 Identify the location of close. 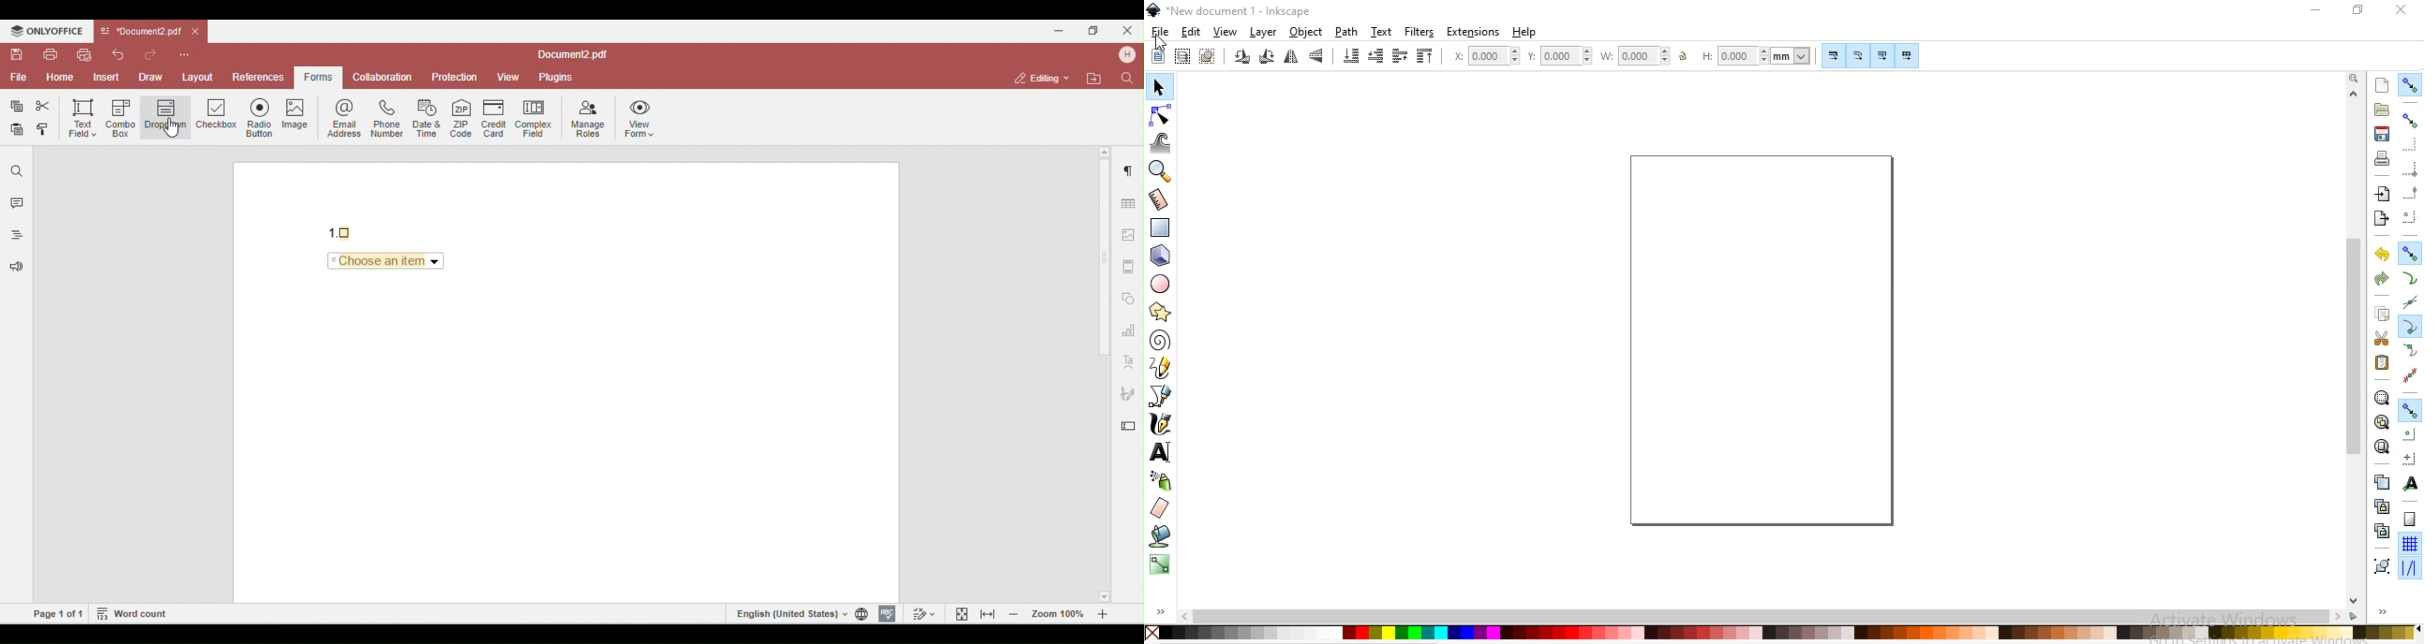
(2402, 10).